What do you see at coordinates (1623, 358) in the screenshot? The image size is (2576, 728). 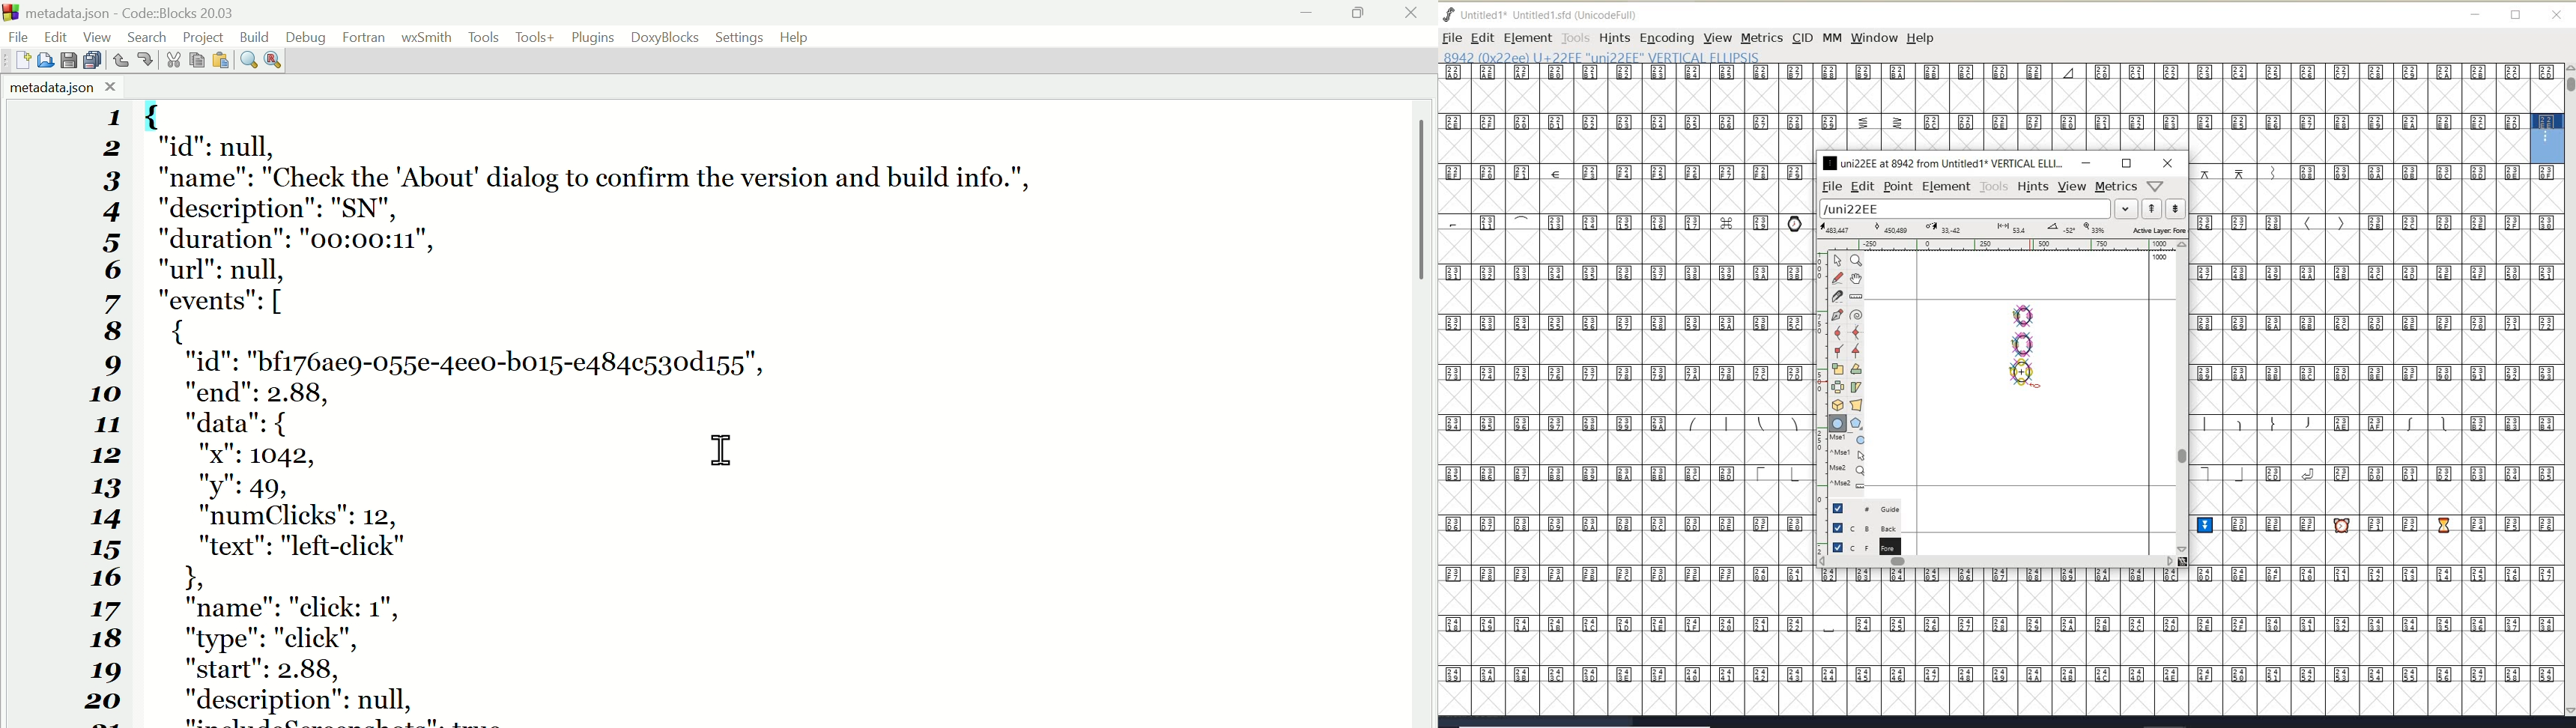 I see `GLYPHY CHARACTERS & NUMBERS` at bounding box center [1623, 358].